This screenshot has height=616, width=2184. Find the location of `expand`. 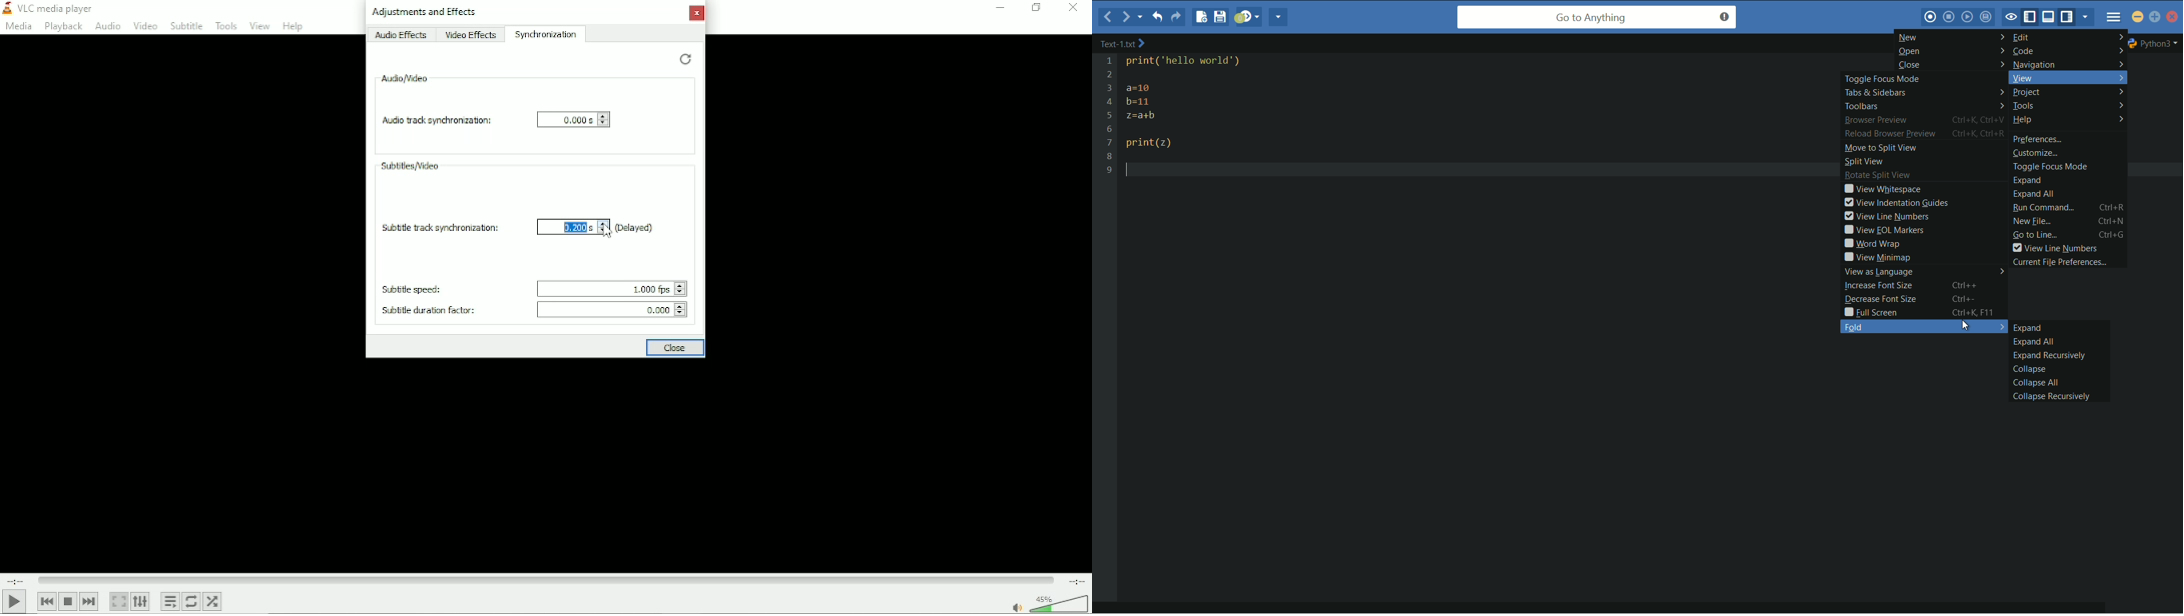

expand is located at coordinates (2028, 328).